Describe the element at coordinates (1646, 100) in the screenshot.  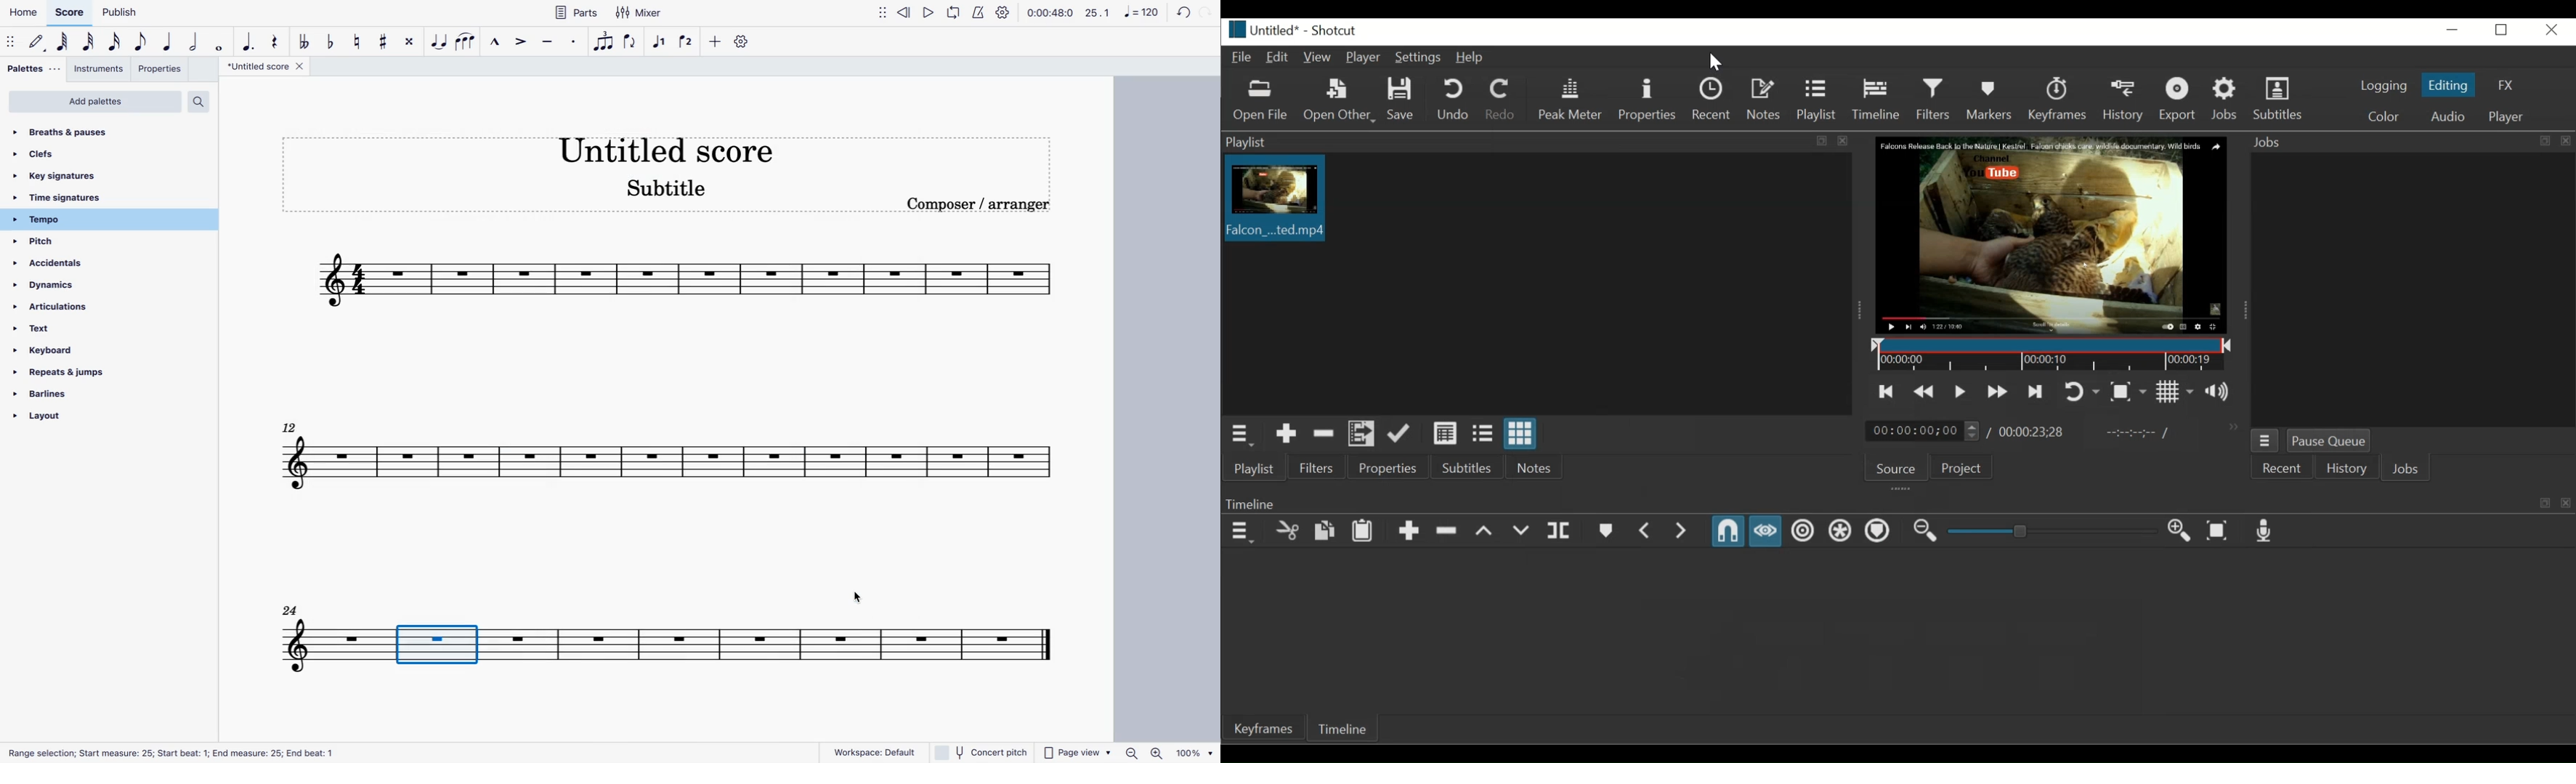
I see `Properties` at that location.